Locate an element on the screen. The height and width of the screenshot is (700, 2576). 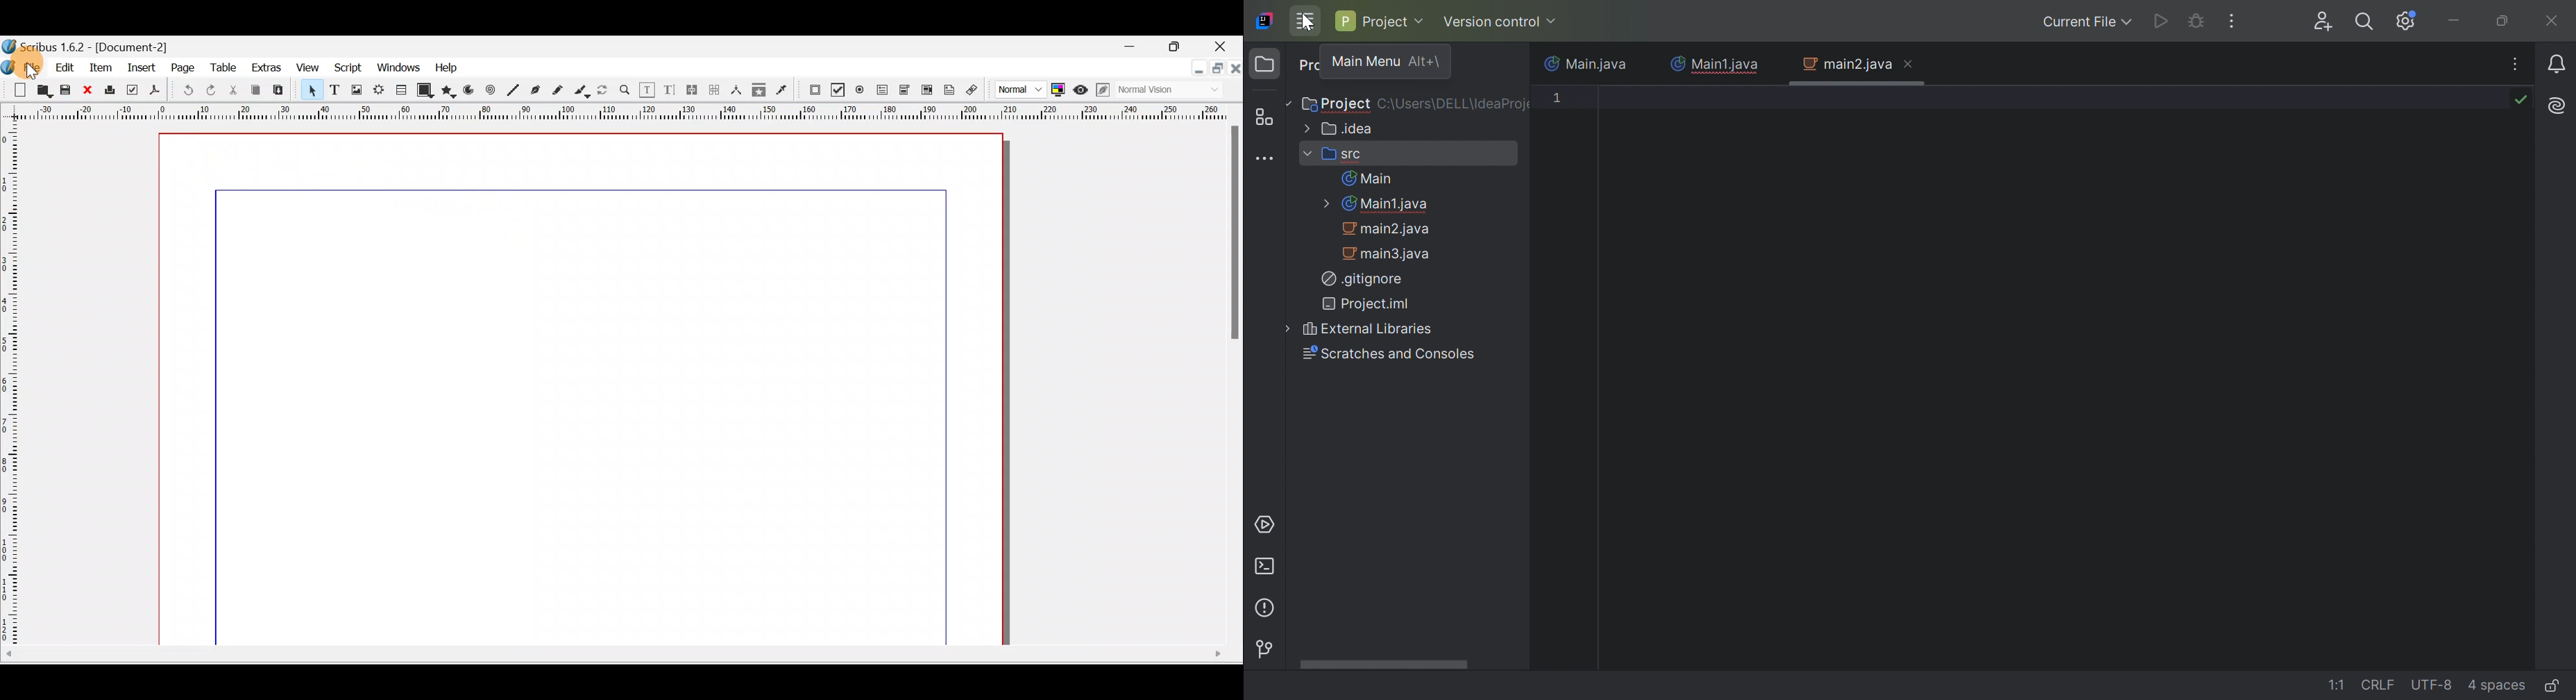
PDF radio button is located at coordinates (860, 89).